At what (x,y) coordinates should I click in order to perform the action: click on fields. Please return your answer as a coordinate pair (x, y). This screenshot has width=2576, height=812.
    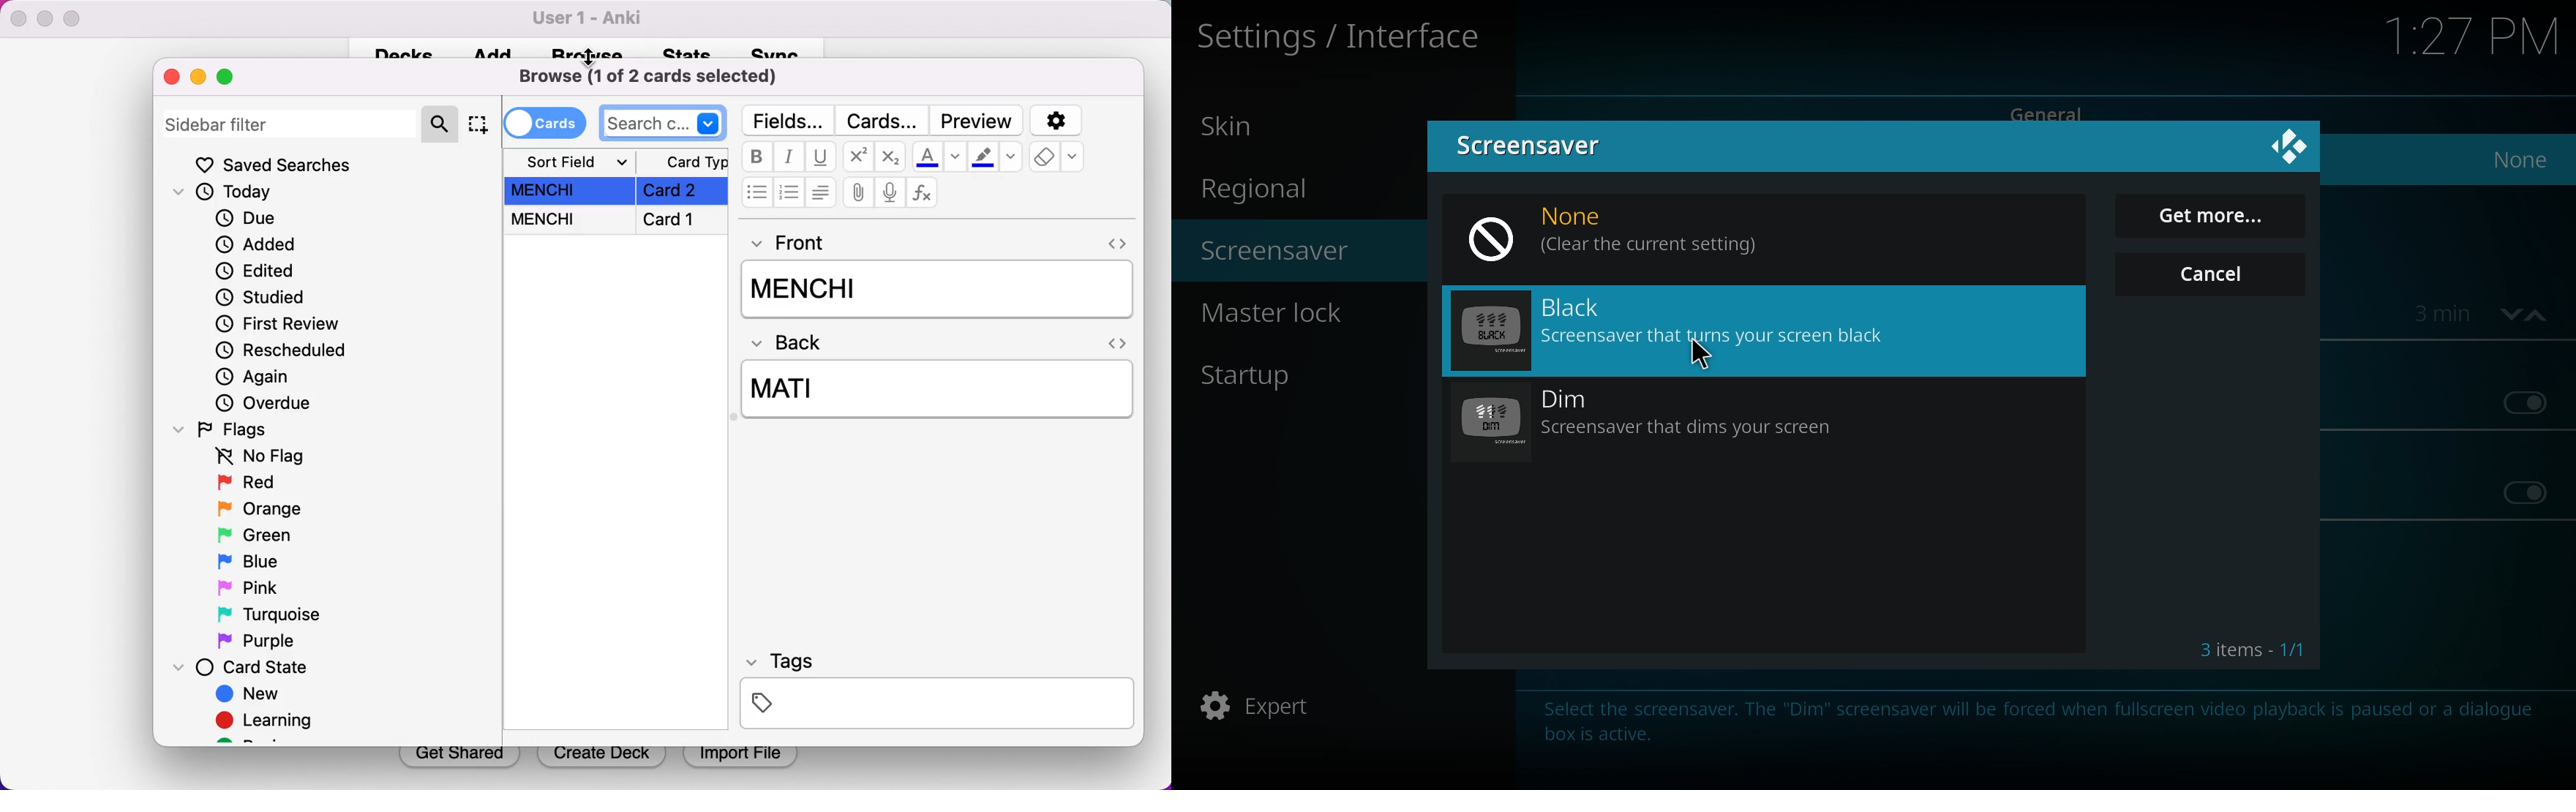
    Looking at the image, I should click on (788, 119).